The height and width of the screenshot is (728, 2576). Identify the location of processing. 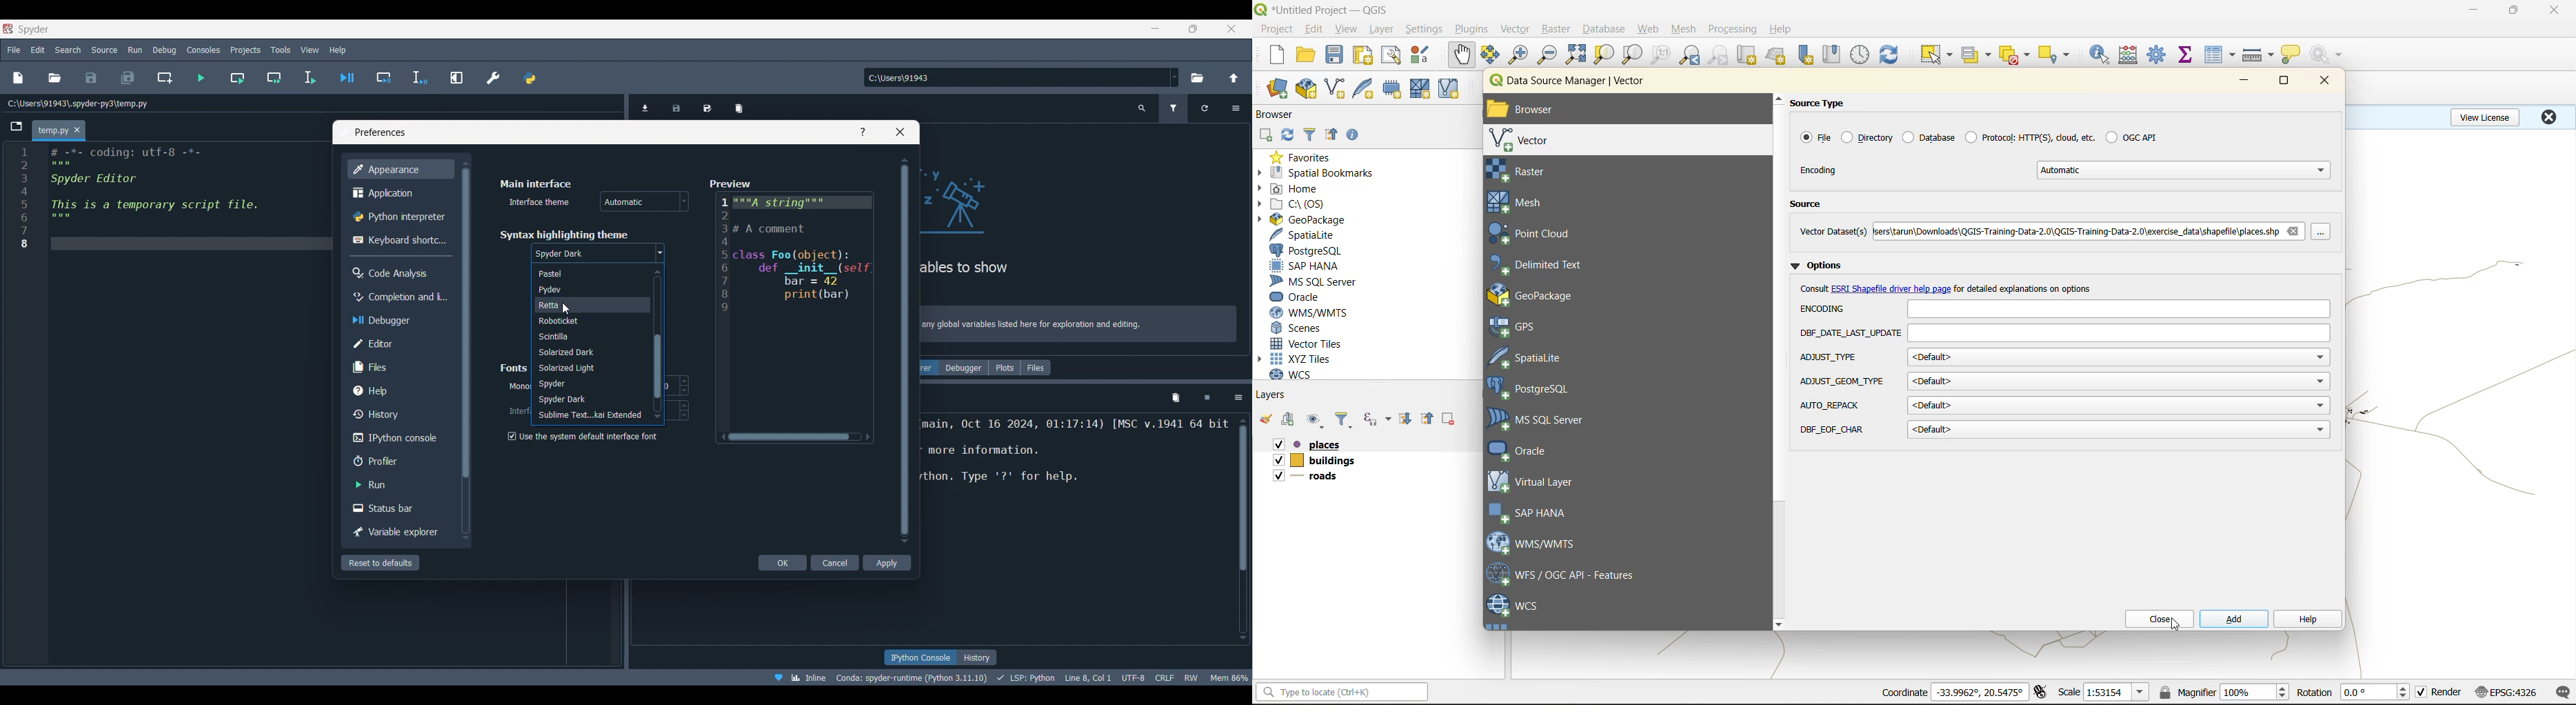
(1733, 30).